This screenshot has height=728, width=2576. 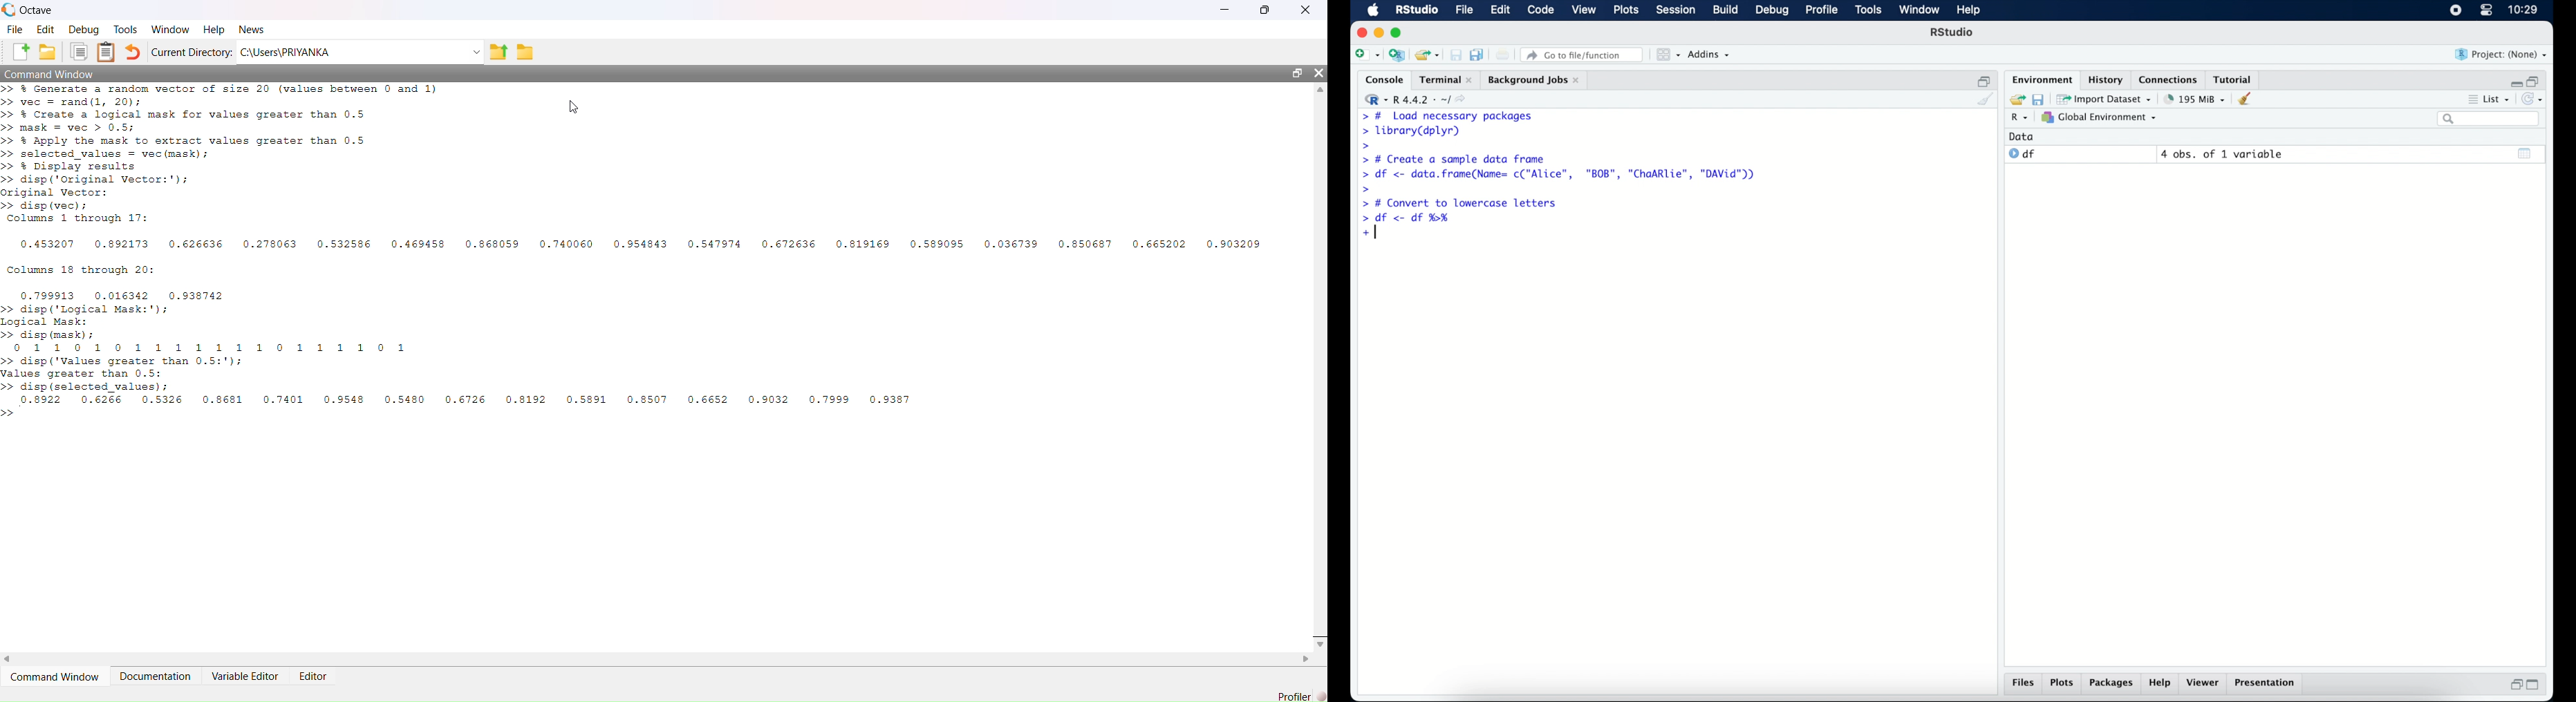 I want to click on R, so click(x=2017, y=119).